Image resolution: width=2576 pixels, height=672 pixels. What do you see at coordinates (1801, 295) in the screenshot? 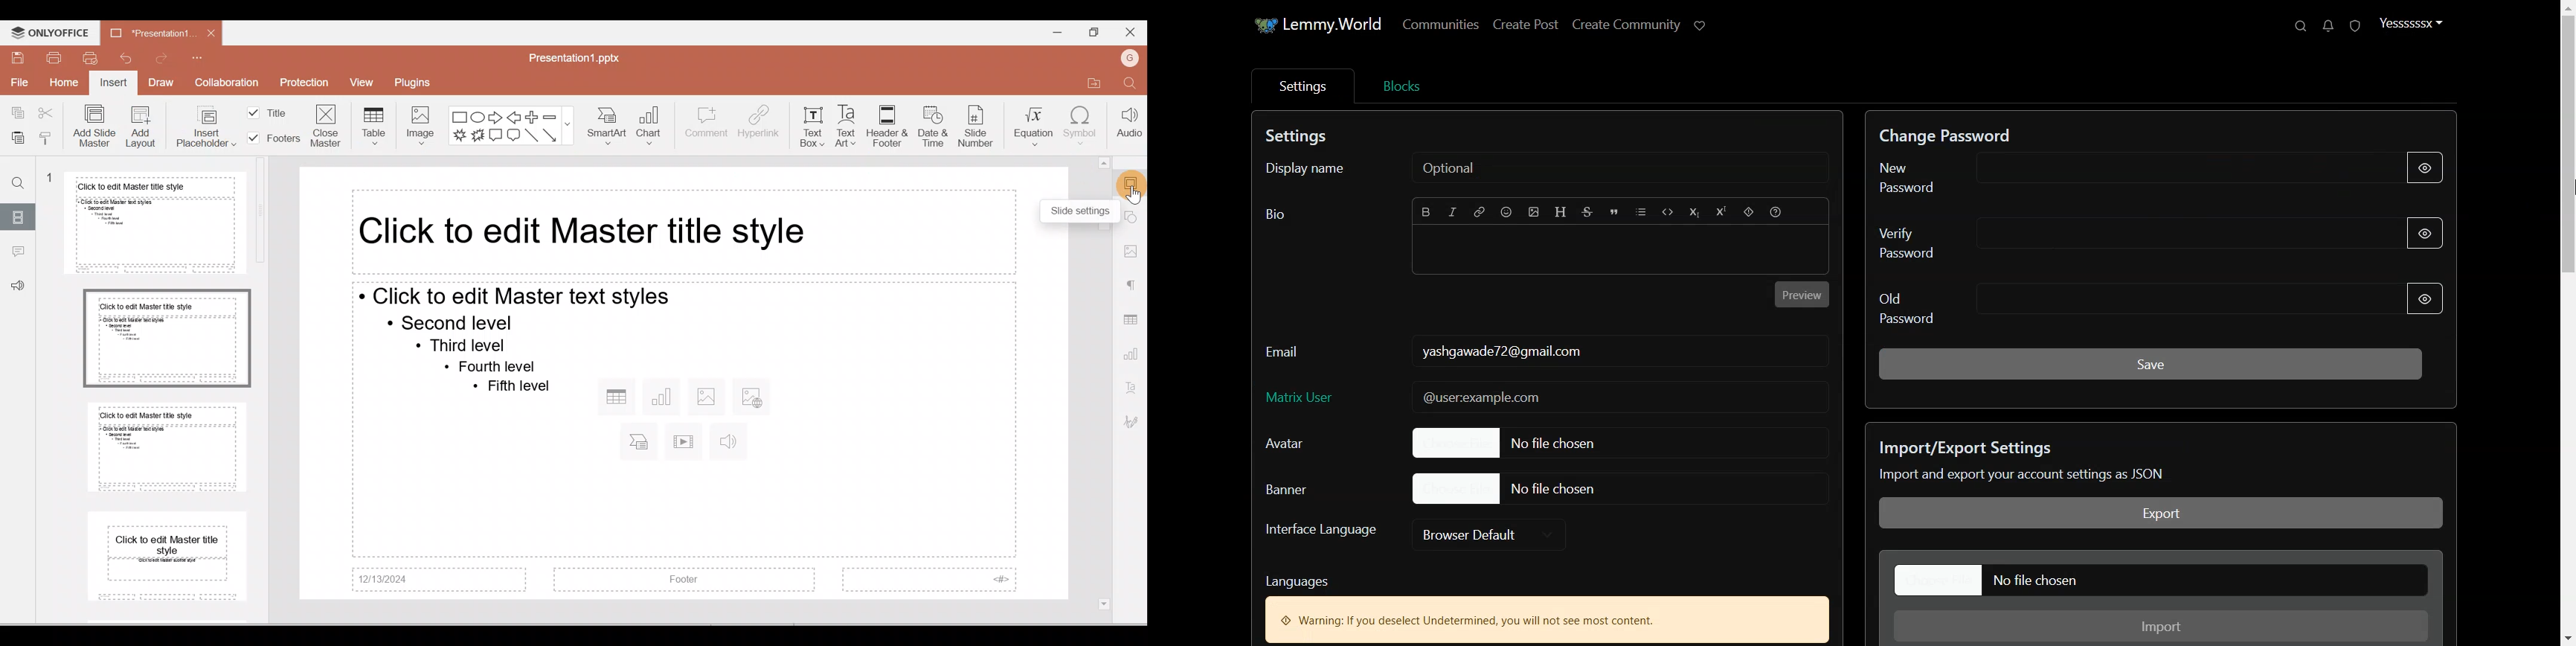
I see `Preview` at bounding box center [1801, 295].